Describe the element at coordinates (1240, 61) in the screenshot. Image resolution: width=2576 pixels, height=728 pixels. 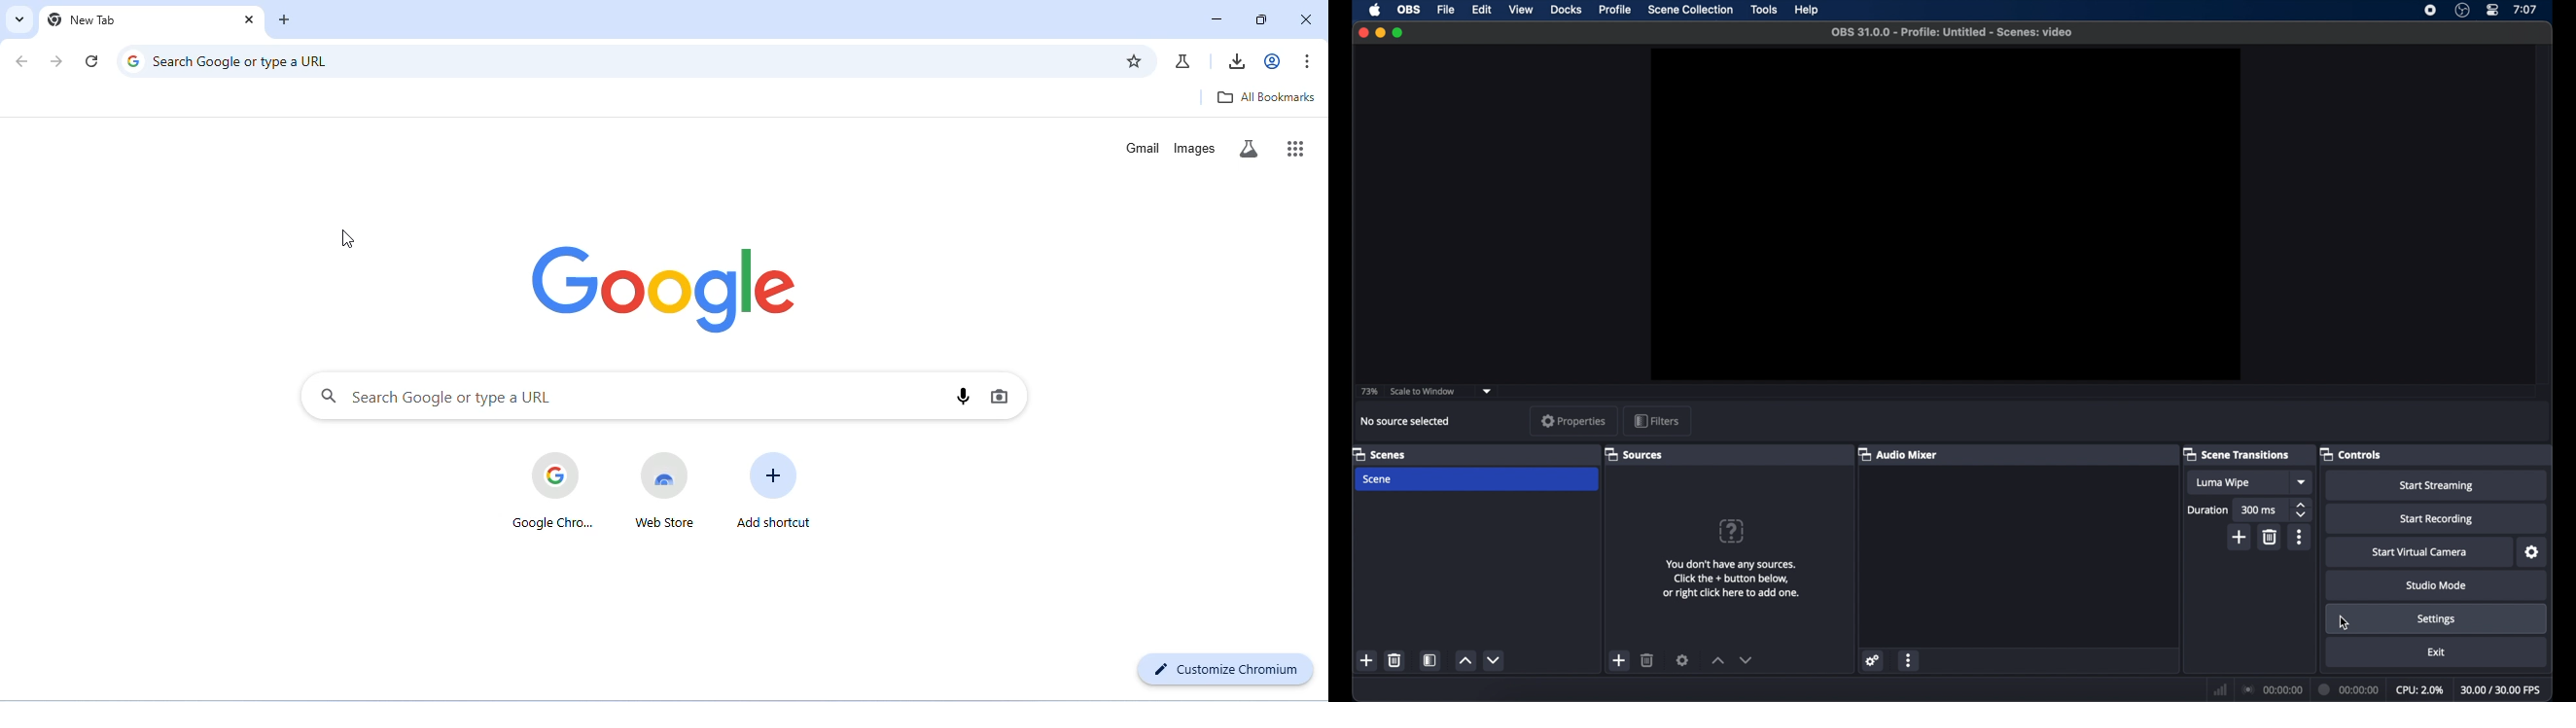
I see `download` at that location.